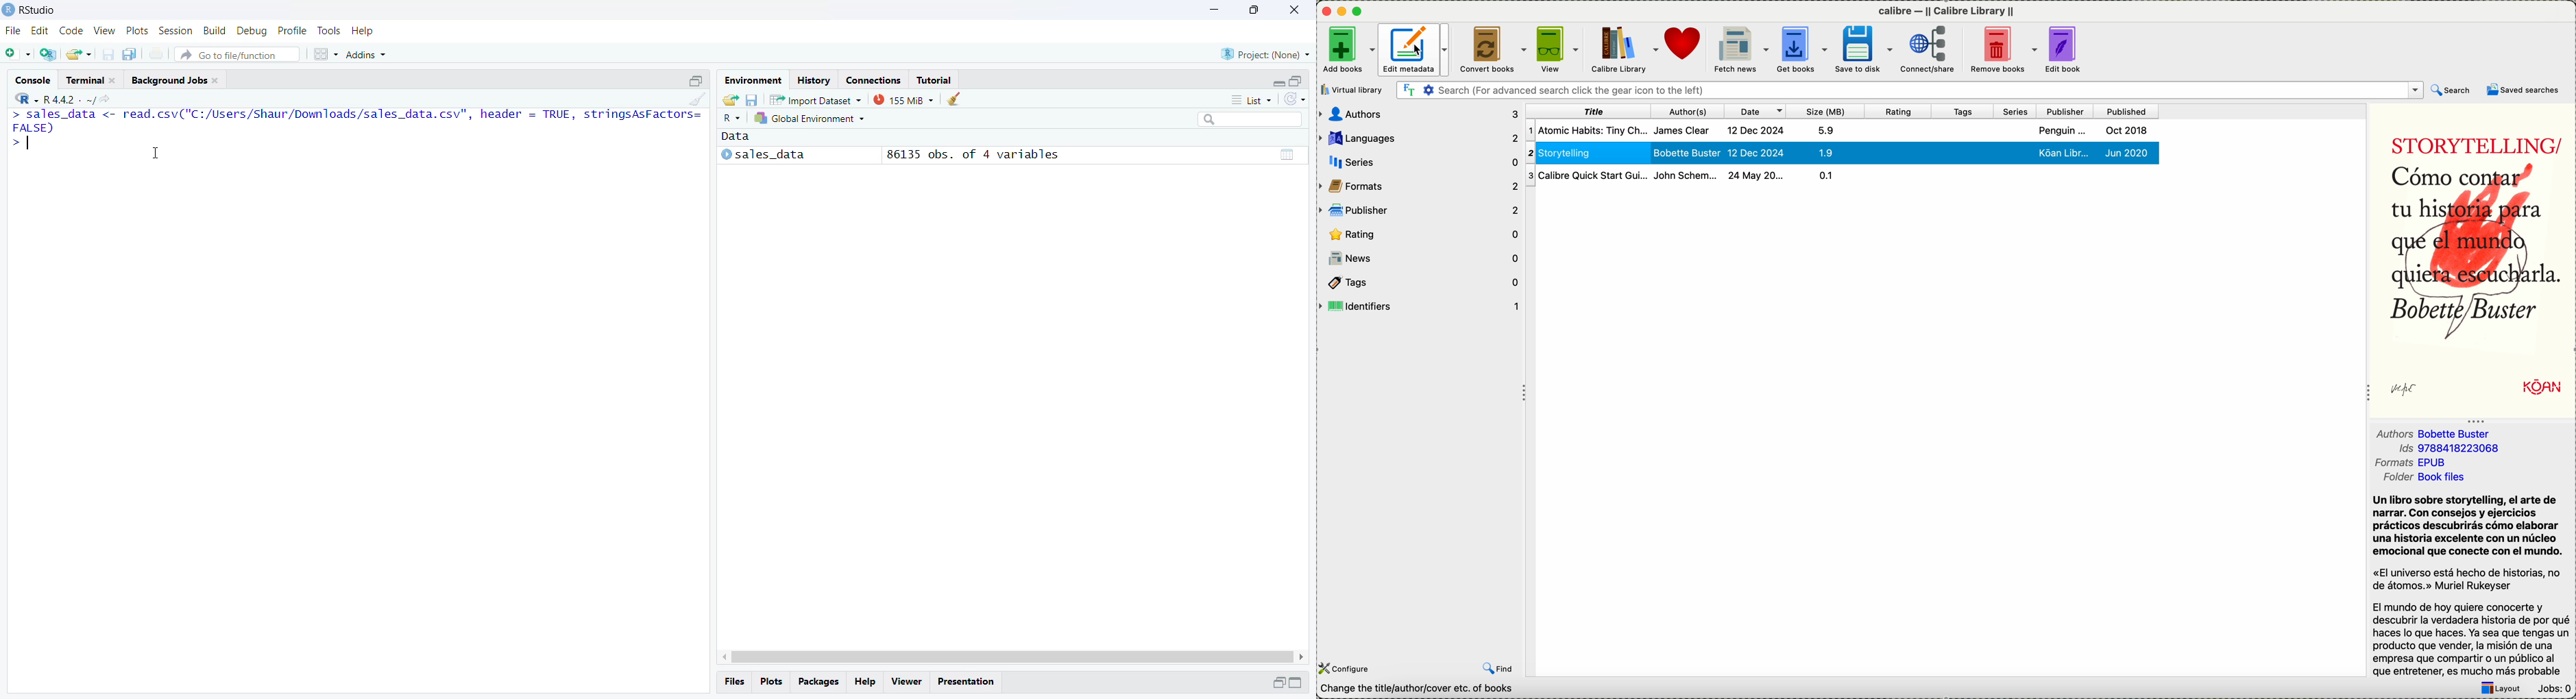 The image size is (2576, 700). I want to click on Code, so click(73, 33).